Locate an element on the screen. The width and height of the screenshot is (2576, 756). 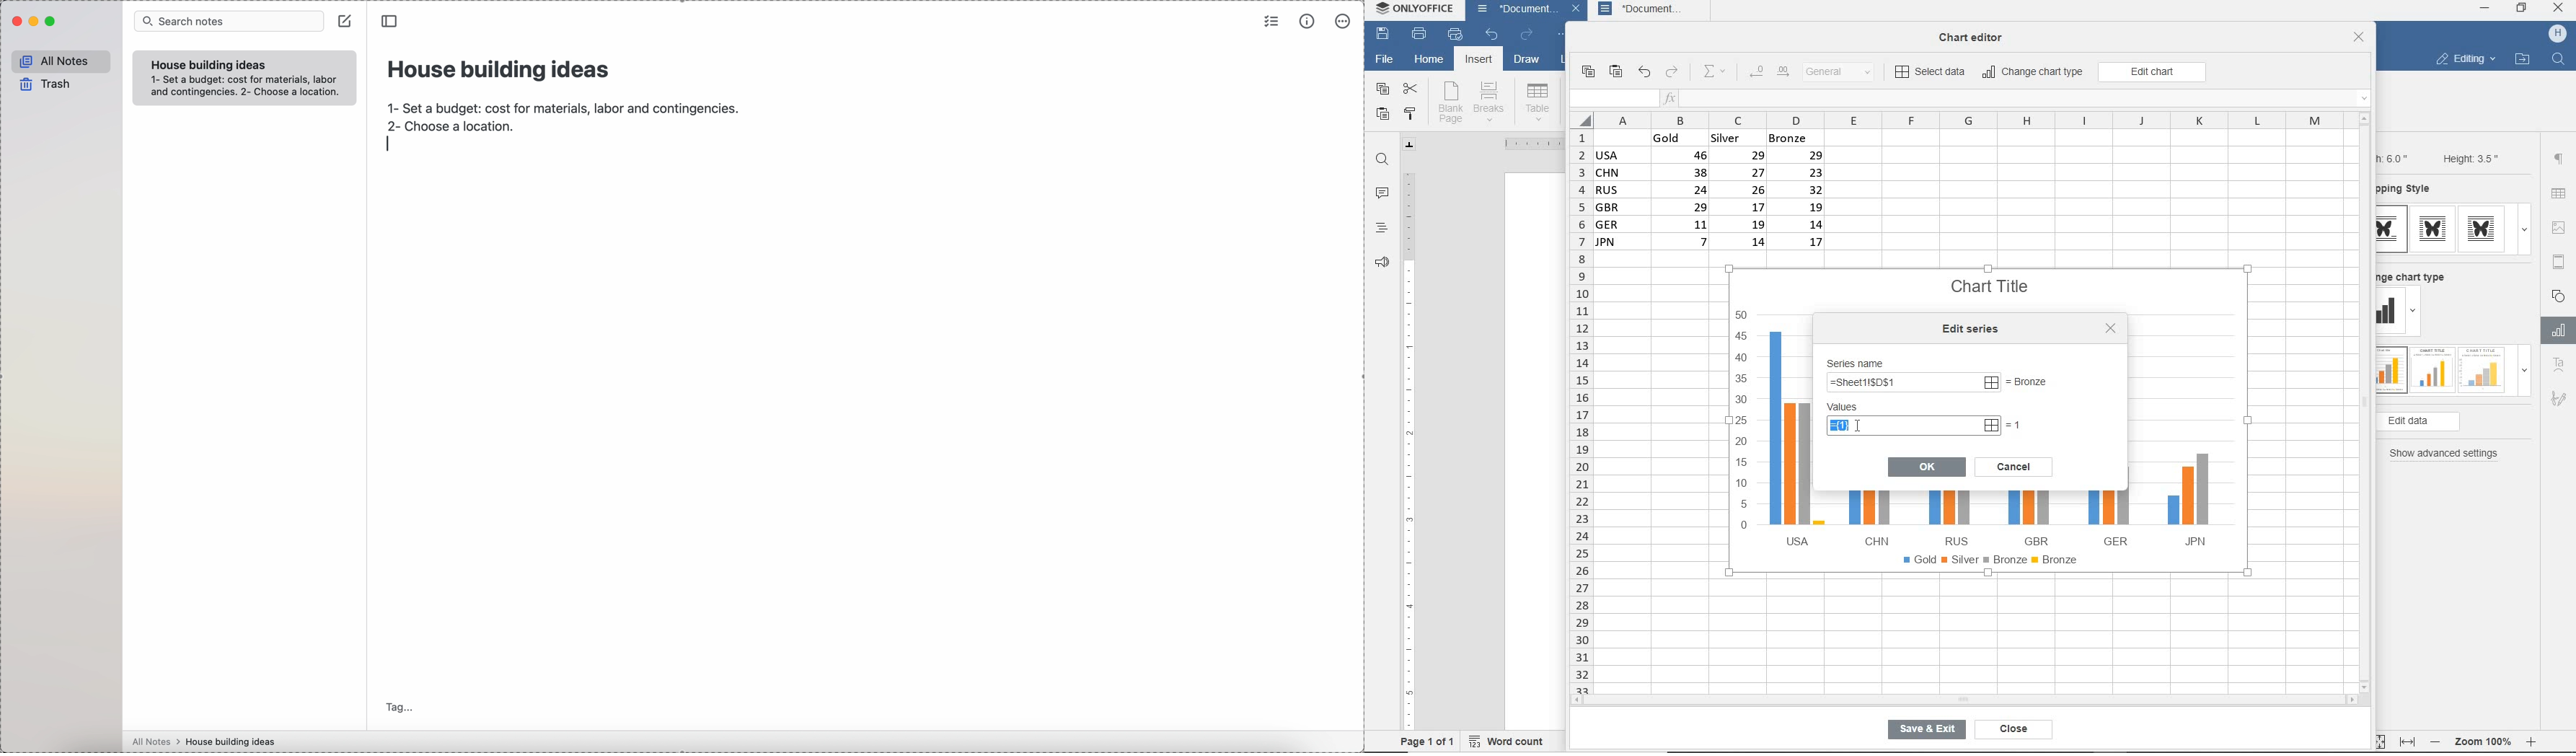
values is located at coordinates (1857, 408).